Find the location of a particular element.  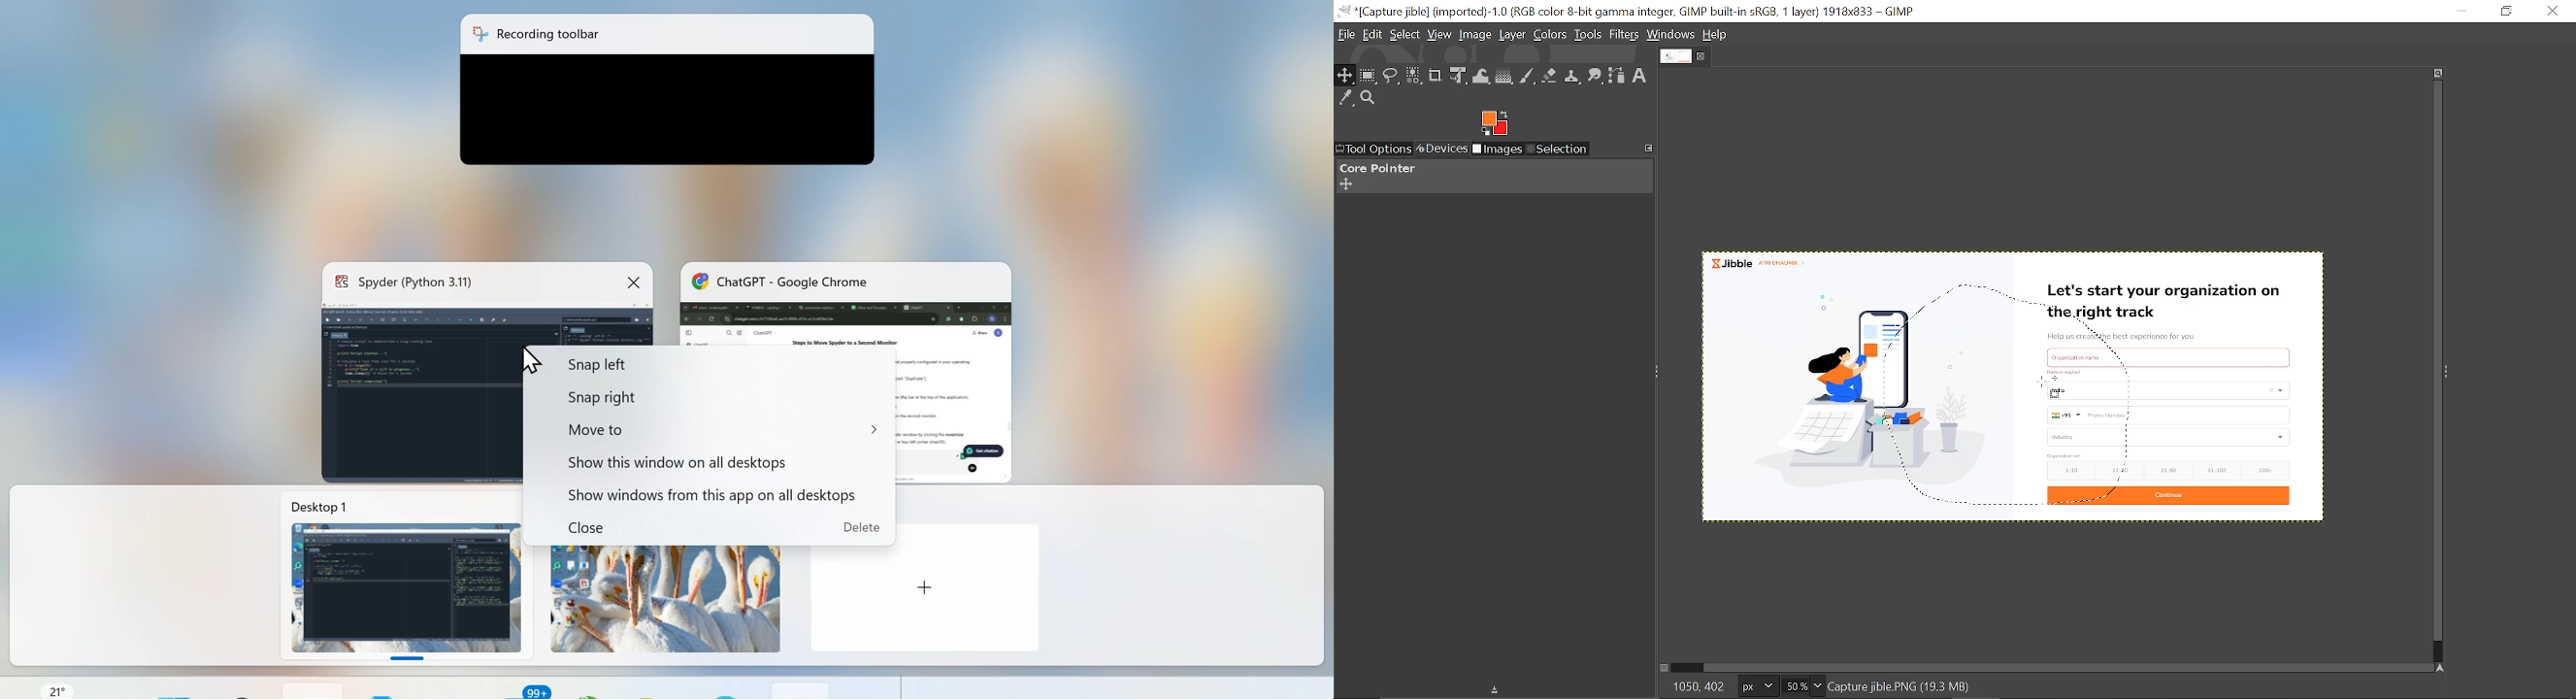

Devices is located at coordinates (1440, 150).